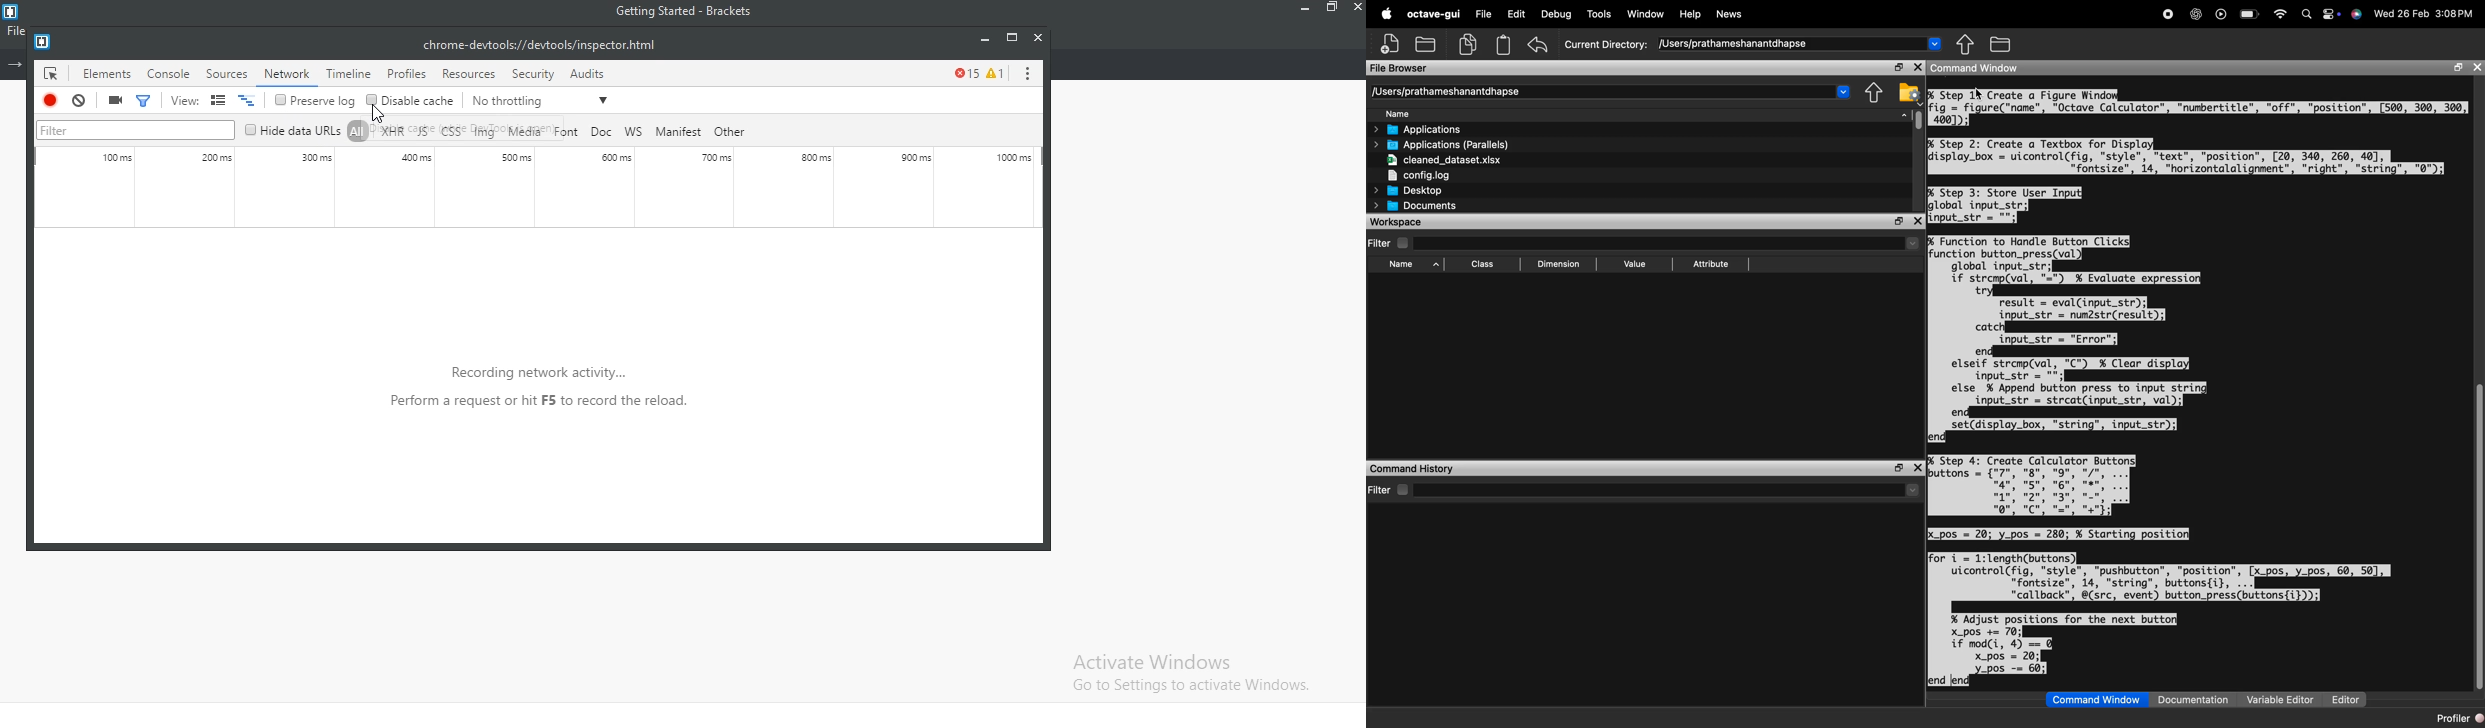 This screenshot has width=2492, height=728. Describe the element at coordinates (293, 130) in the screenshot. I see `hide data url` at that location.